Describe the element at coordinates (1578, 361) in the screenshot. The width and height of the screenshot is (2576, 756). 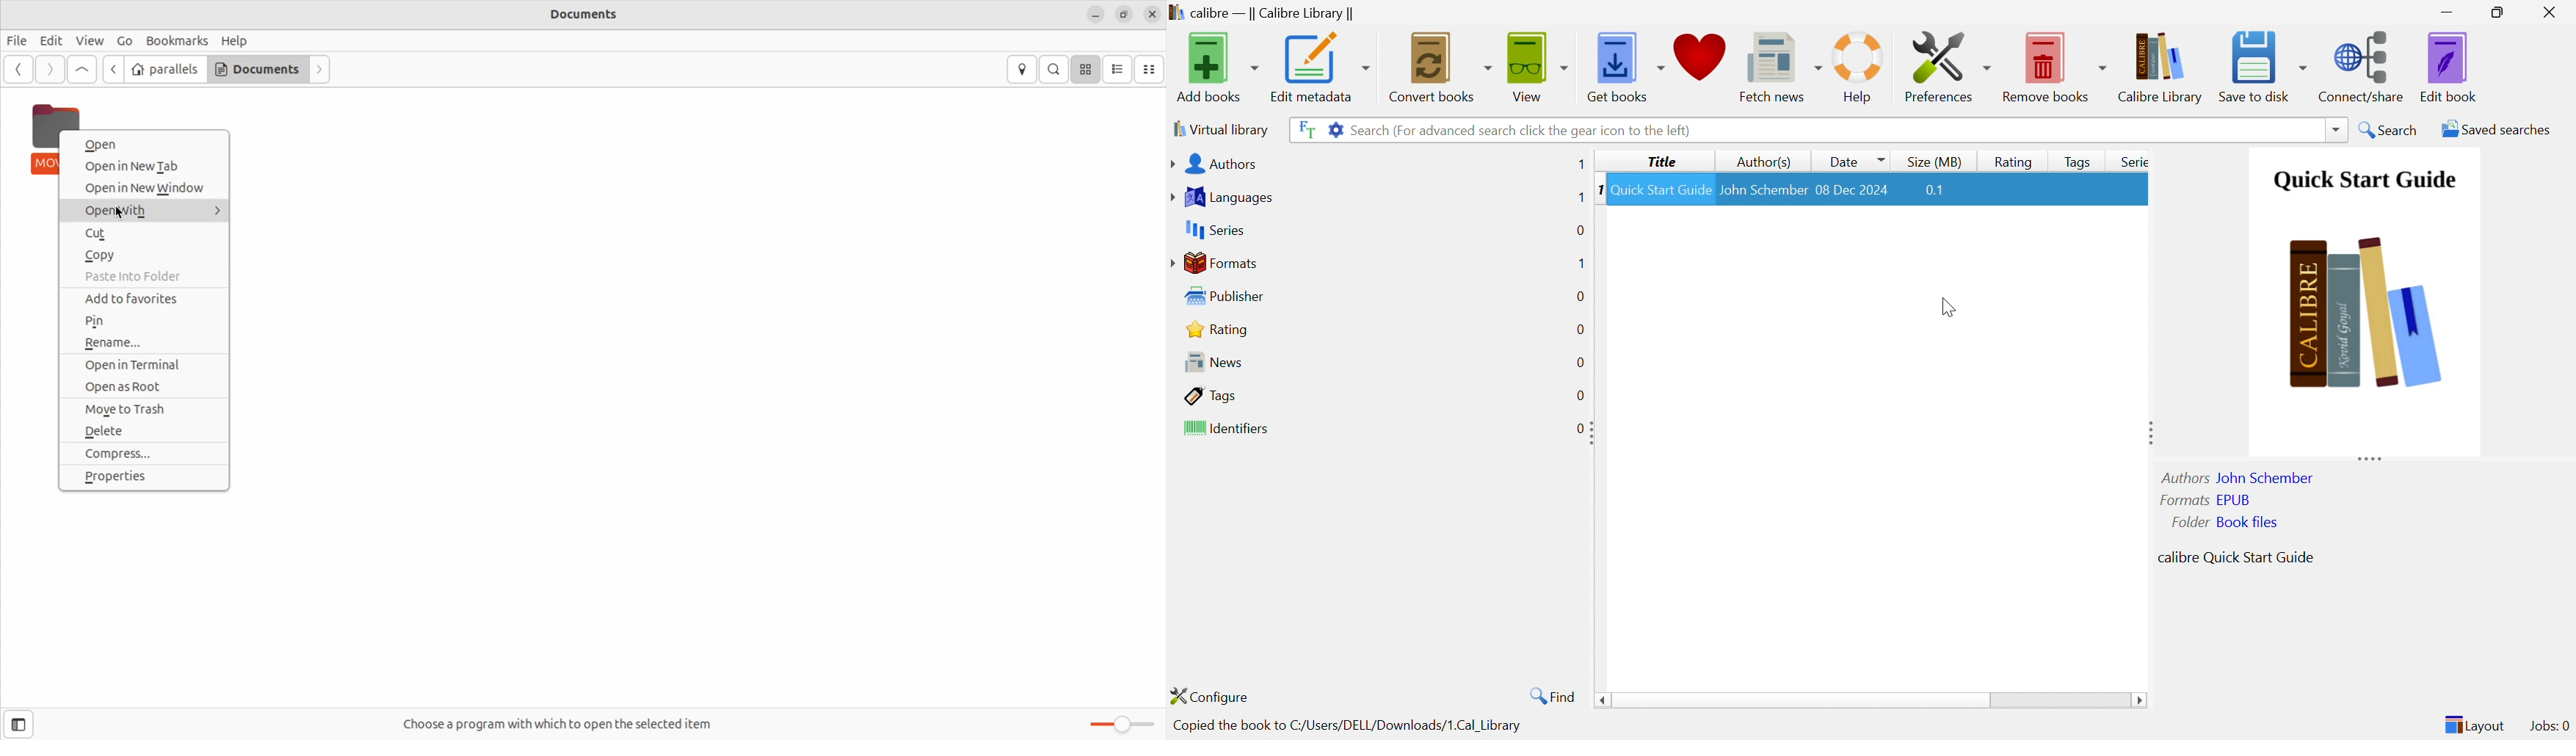
I see `0` at that location.